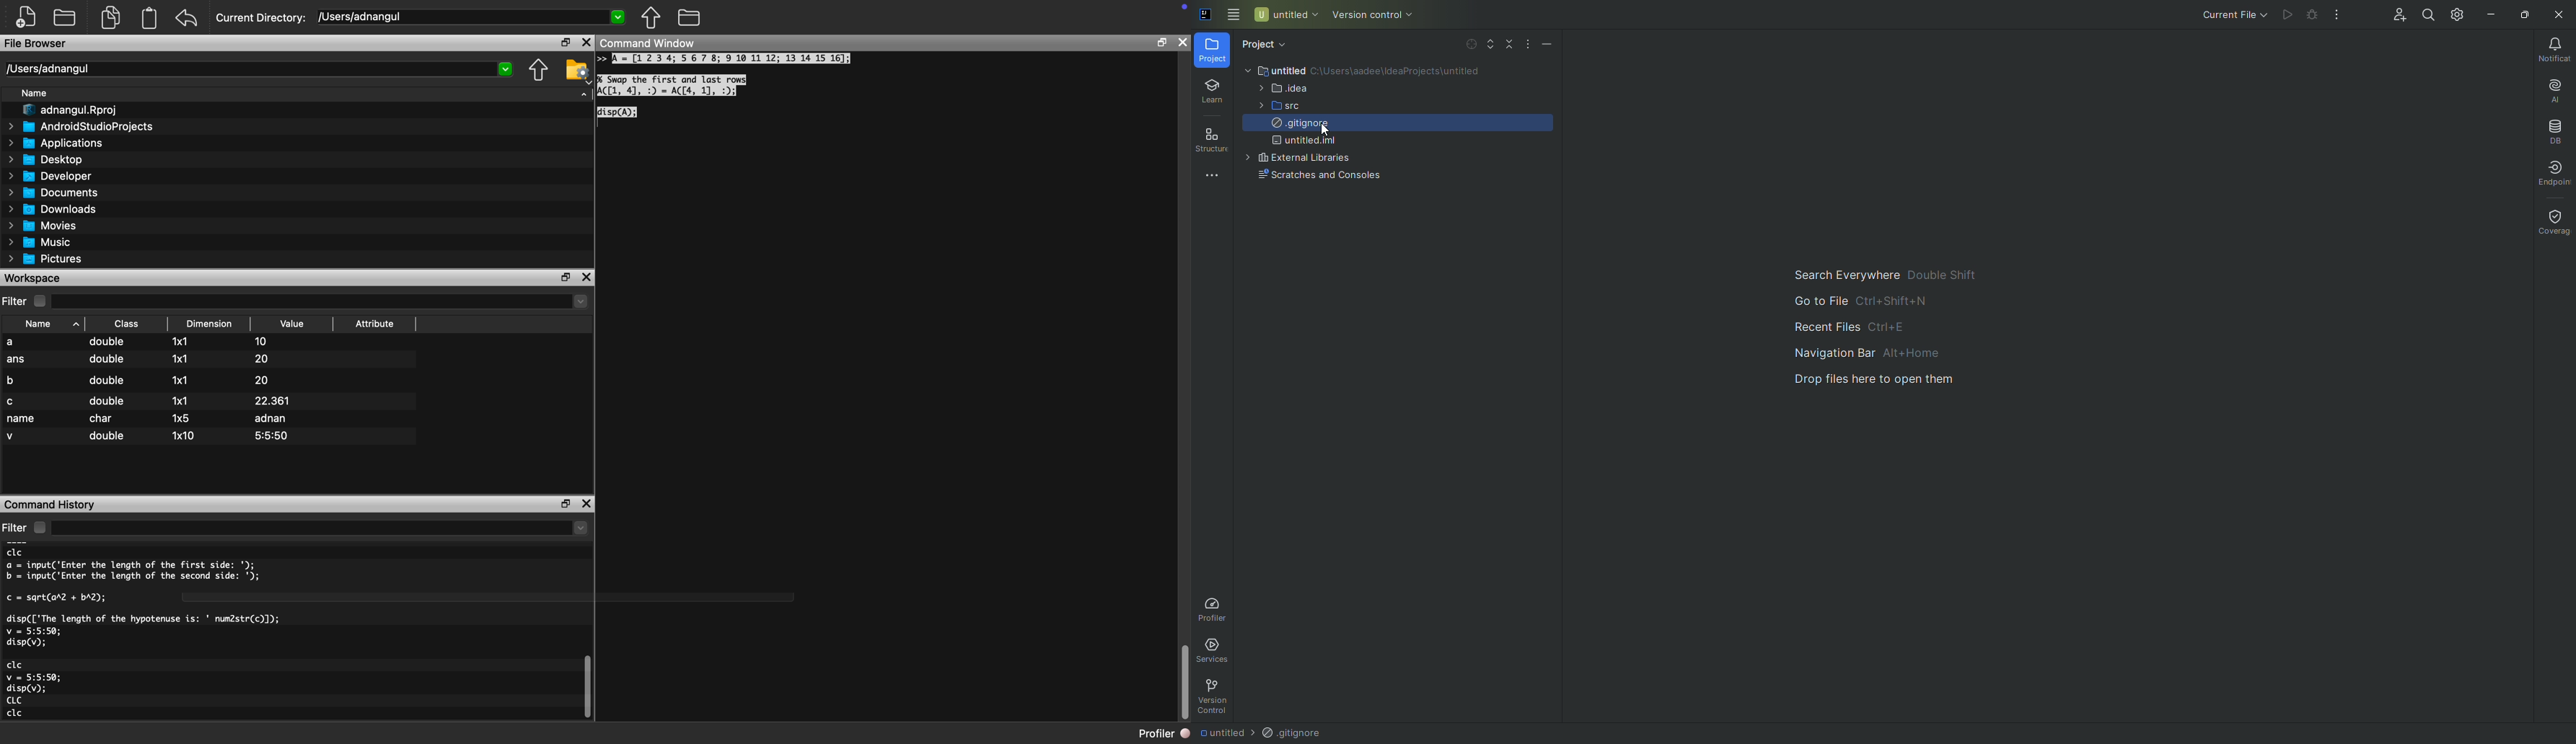  Describe the element at coordinates (564, 277) in the screenshot. I see `Restore` at that location.